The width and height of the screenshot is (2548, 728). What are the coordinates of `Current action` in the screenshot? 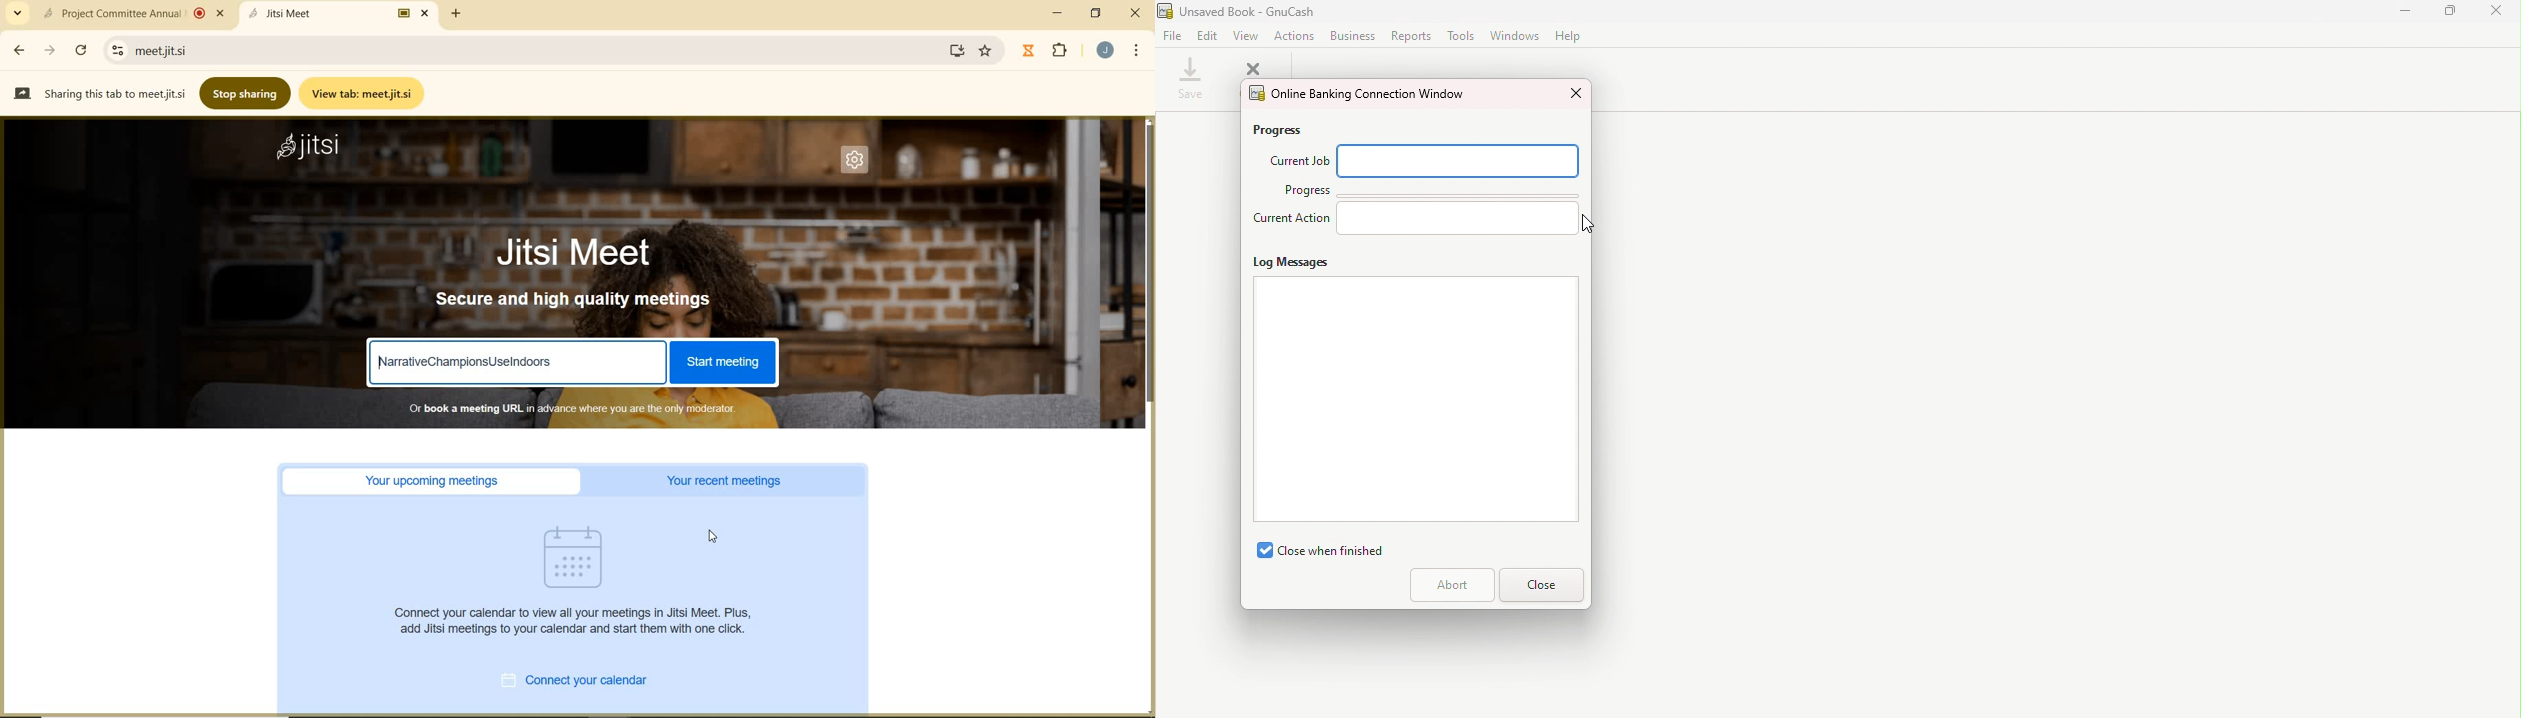 It's located at (1291, 223).